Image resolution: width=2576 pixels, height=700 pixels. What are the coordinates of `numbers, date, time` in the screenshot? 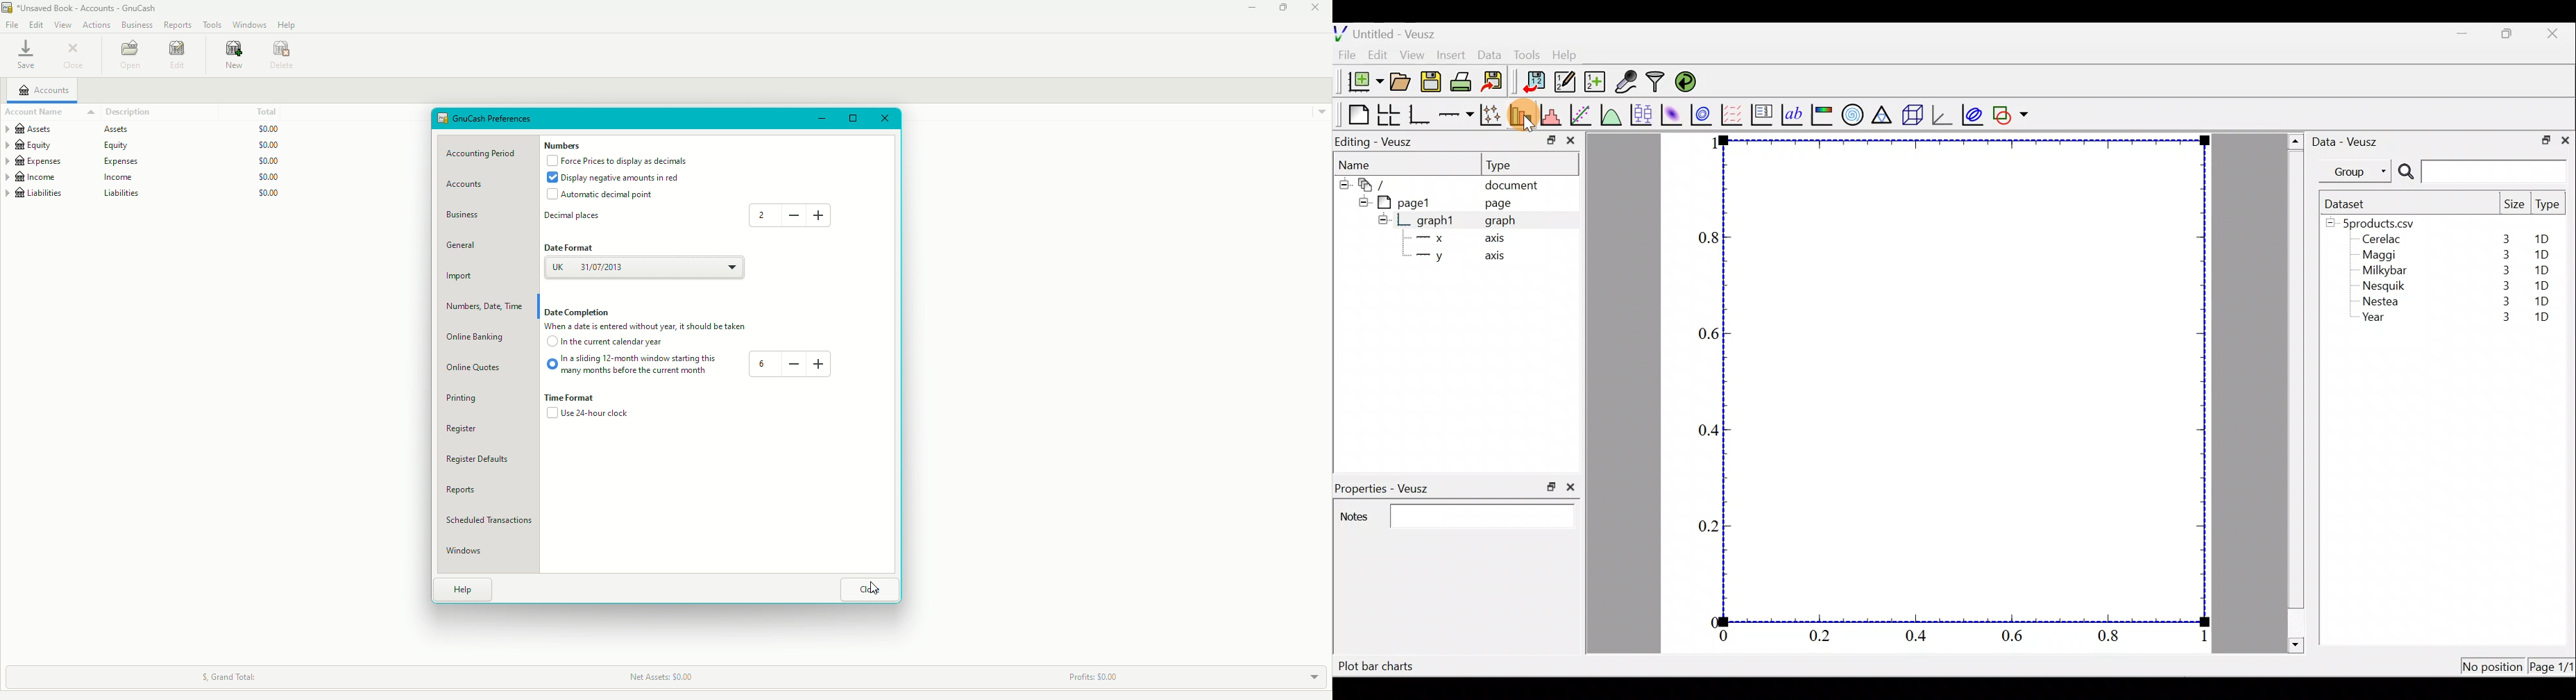 It's located at (486, 306).